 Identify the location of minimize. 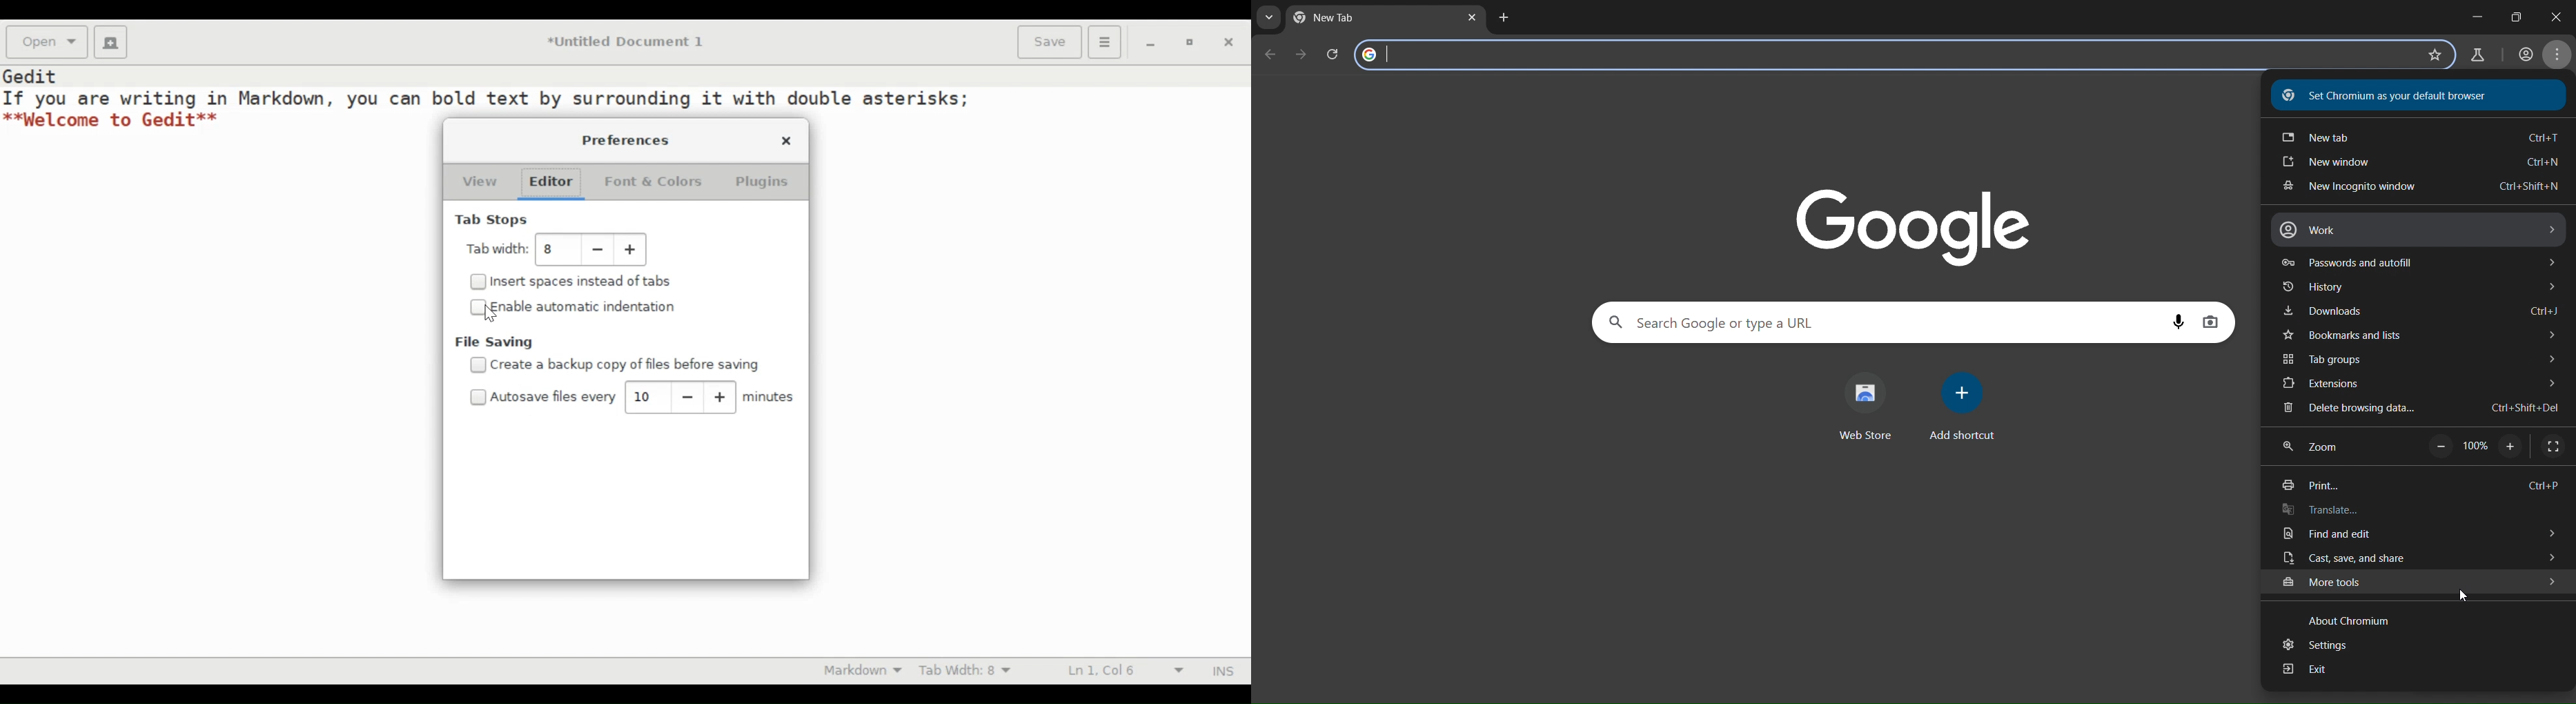
(1148, 45).